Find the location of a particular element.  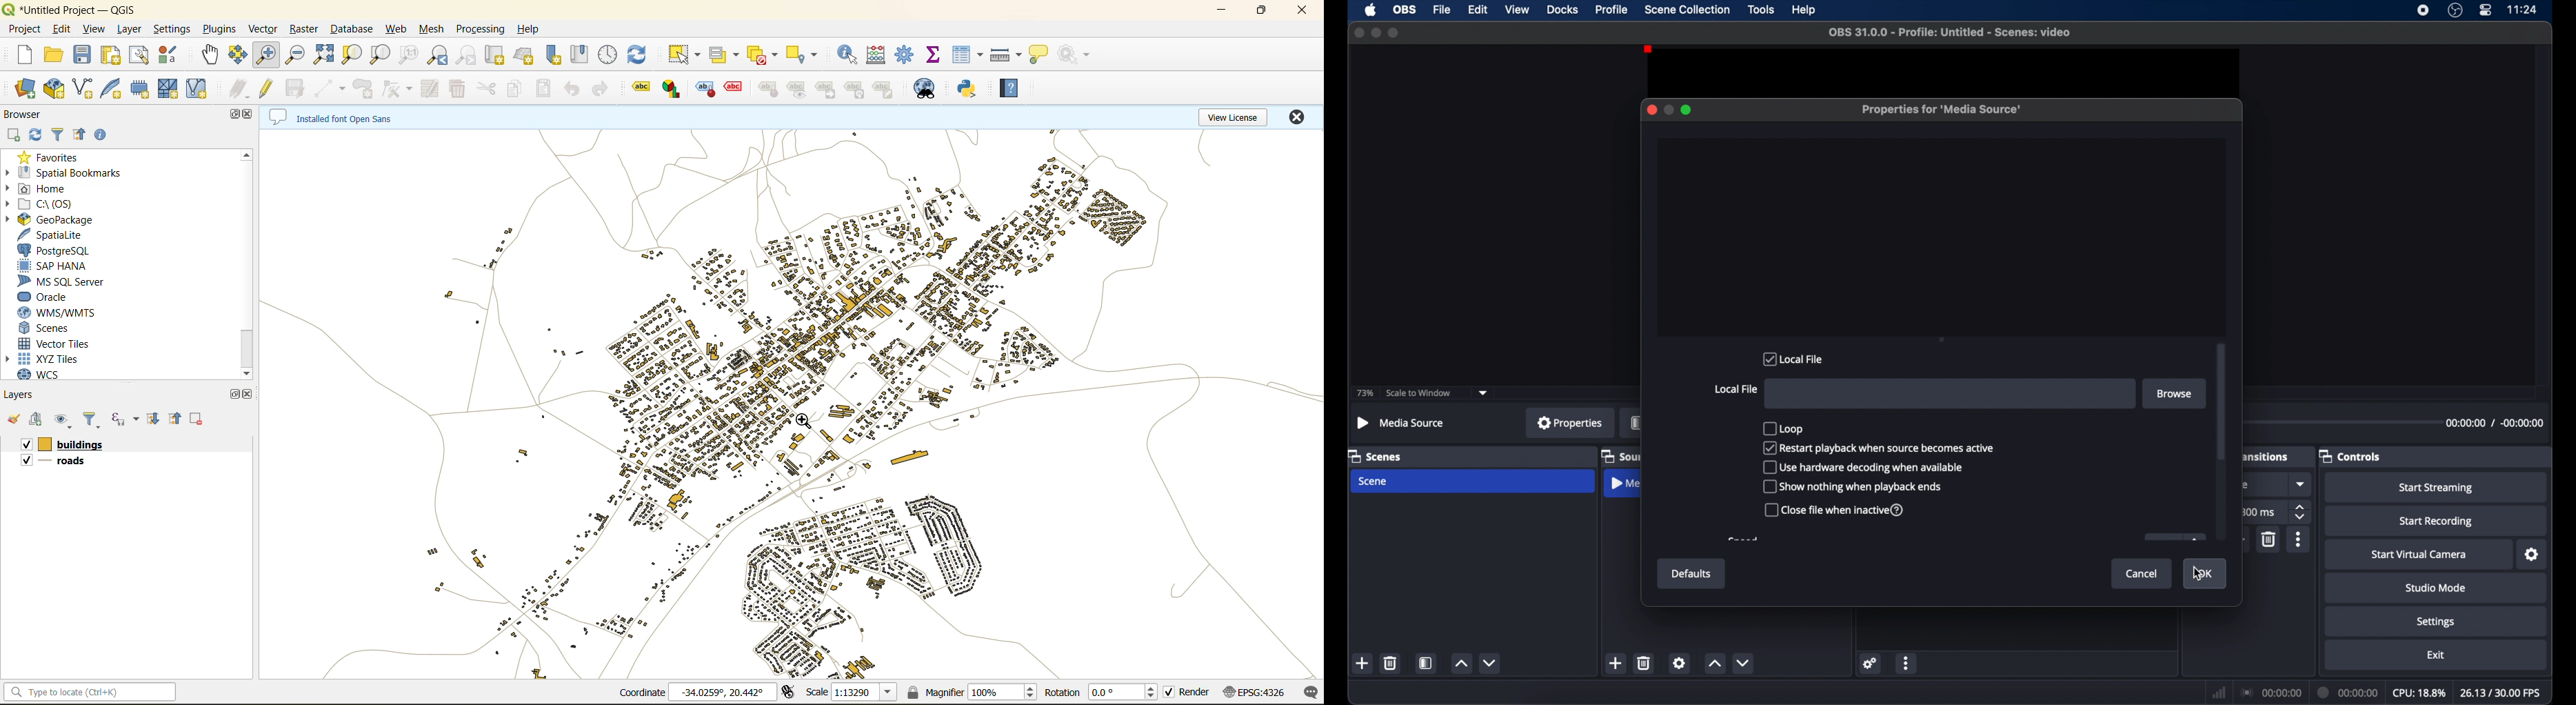

decrement is located at coordinates (1491, 663).